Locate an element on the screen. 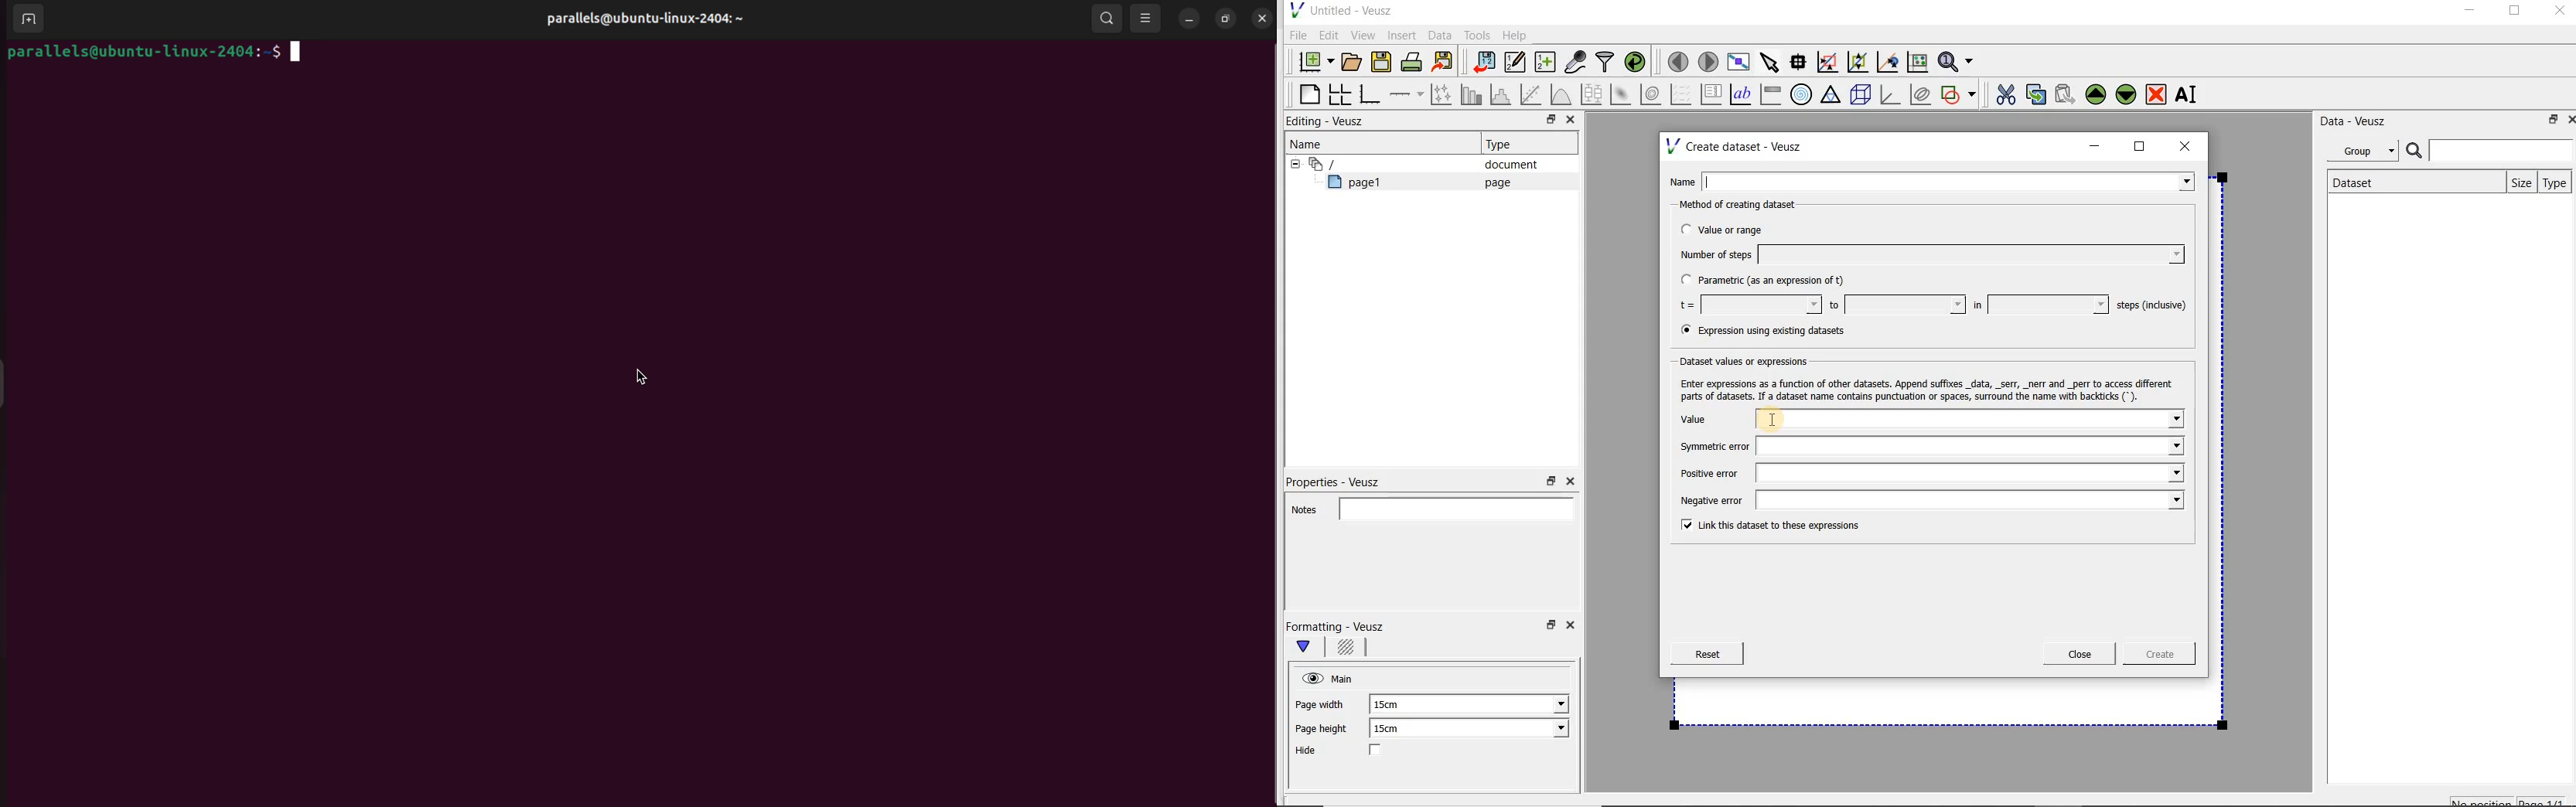  Create is located at coordinates (2155, 656).